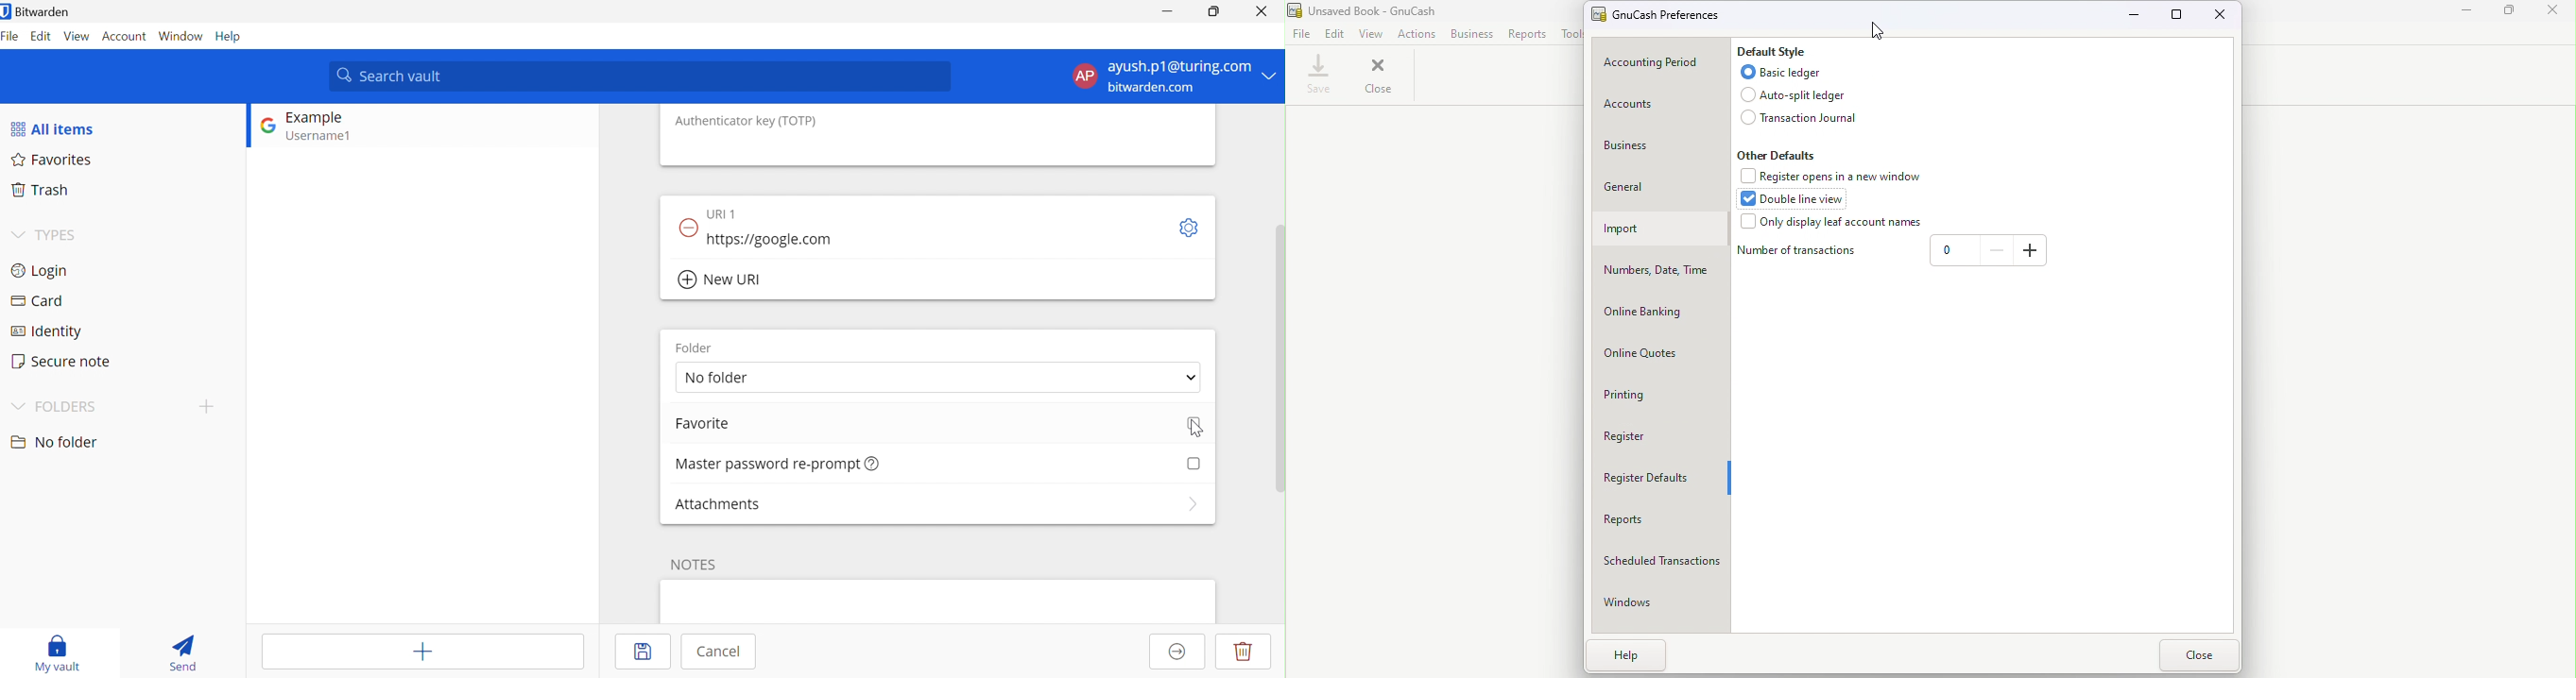  What do you see at coordinates (1800, 198) in the screenshot?
I see `Double line view` at bounding box center [1800, 198].